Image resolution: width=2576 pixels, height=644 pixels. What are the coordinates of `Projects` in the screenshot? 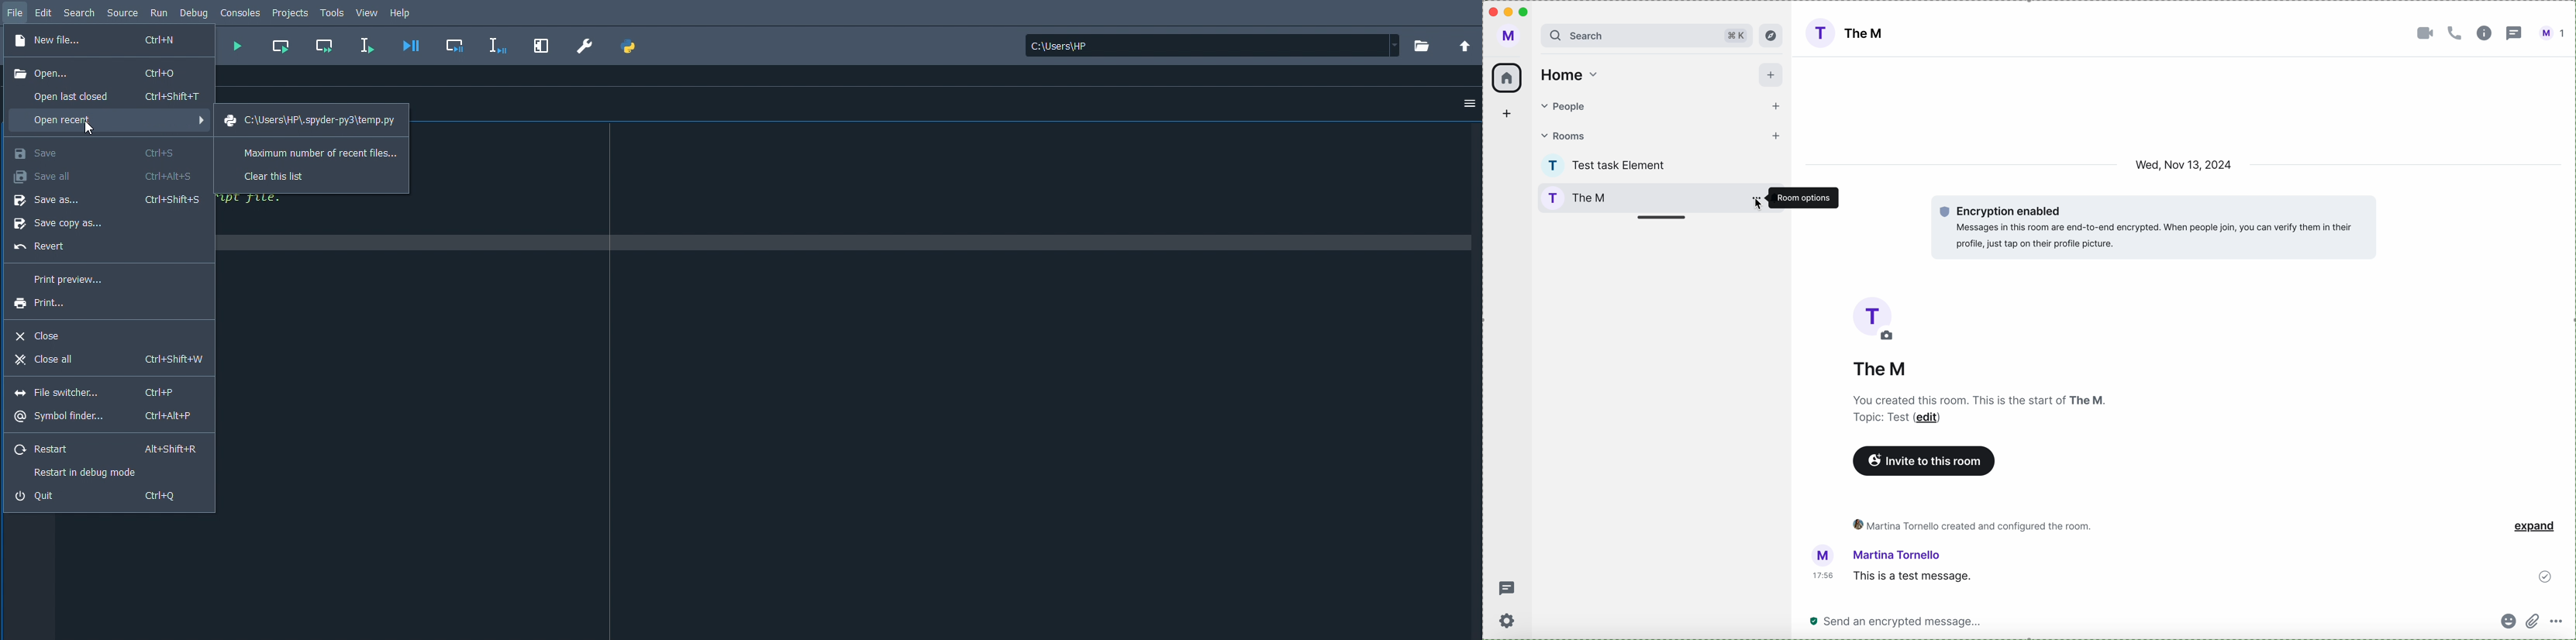 It's located at (291, 13).